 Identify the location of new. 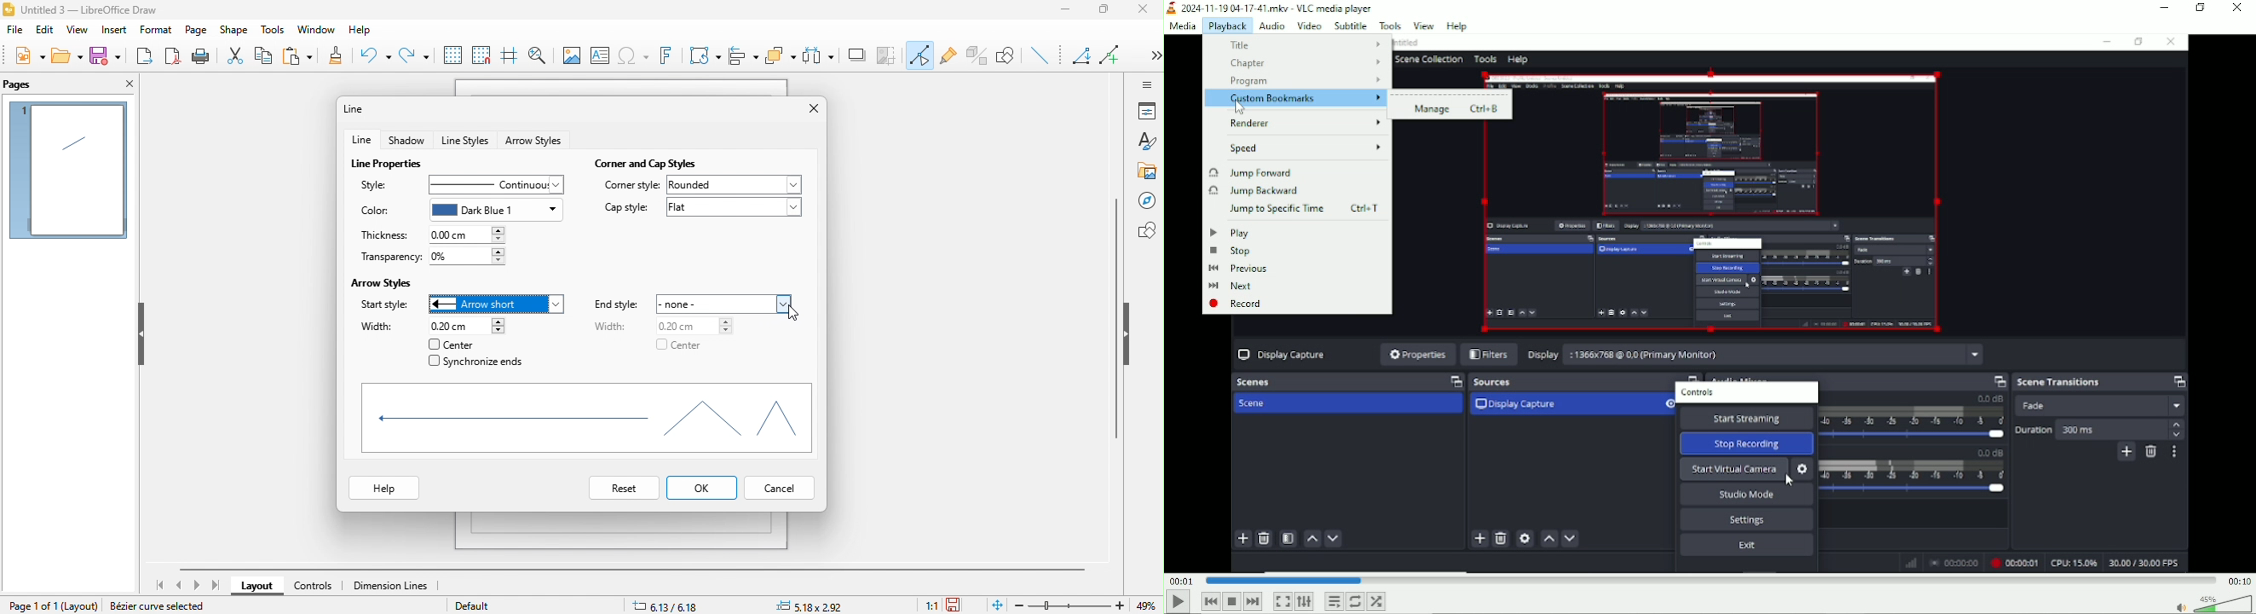
(27, 58).